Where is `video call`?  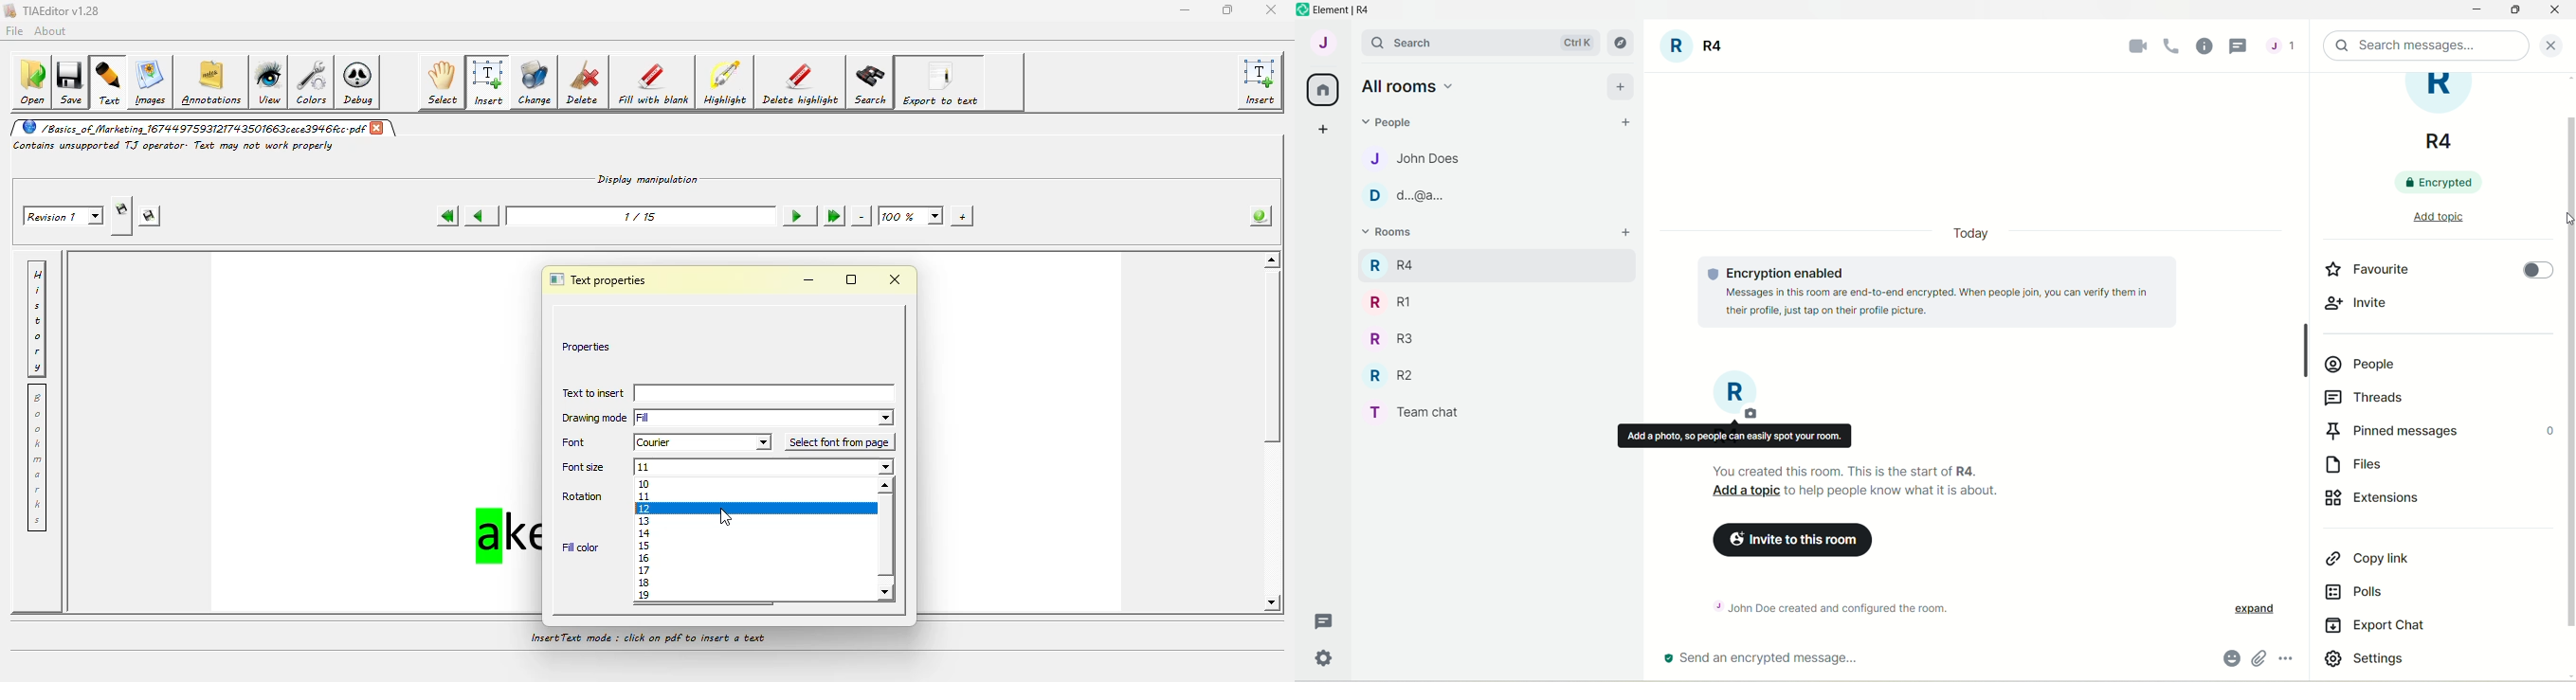 video call is located at coordinates (2135, 46).